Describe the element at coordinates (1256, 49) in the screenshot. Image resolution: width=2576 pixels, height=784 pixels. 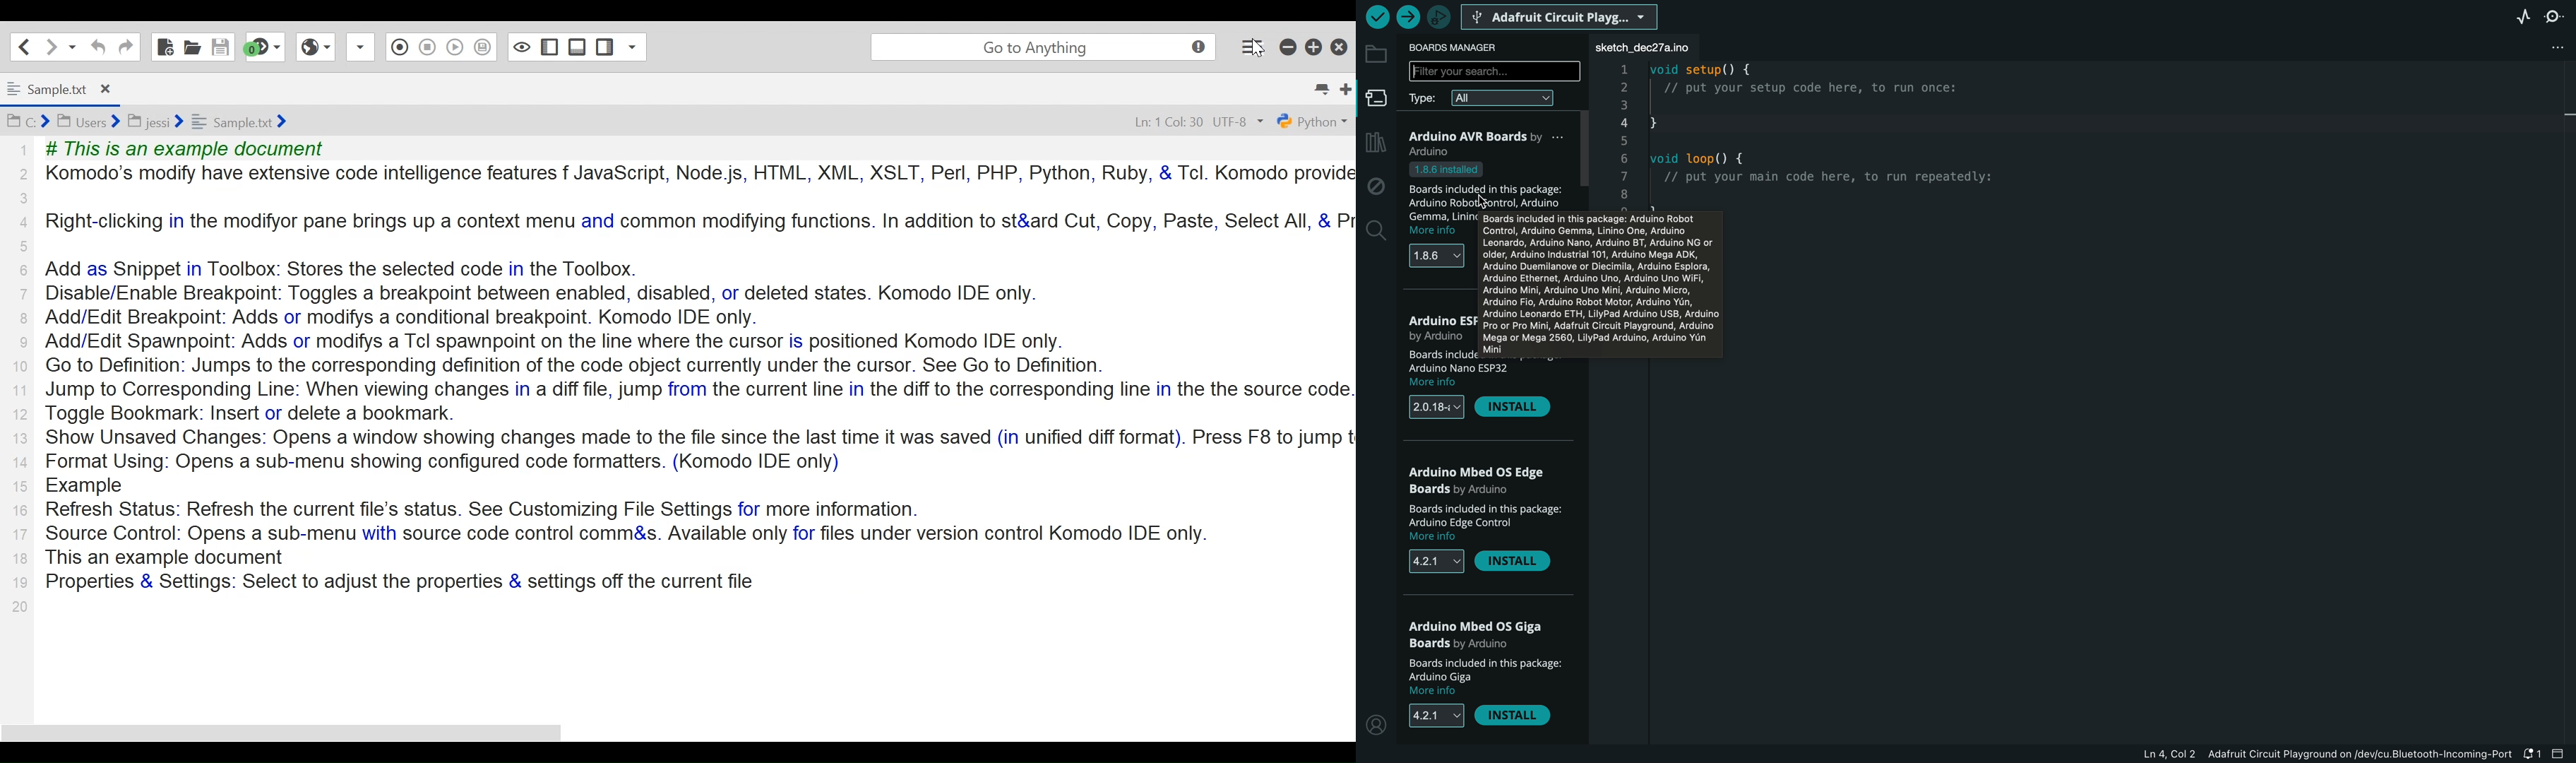
I see `Cursor` at that location.